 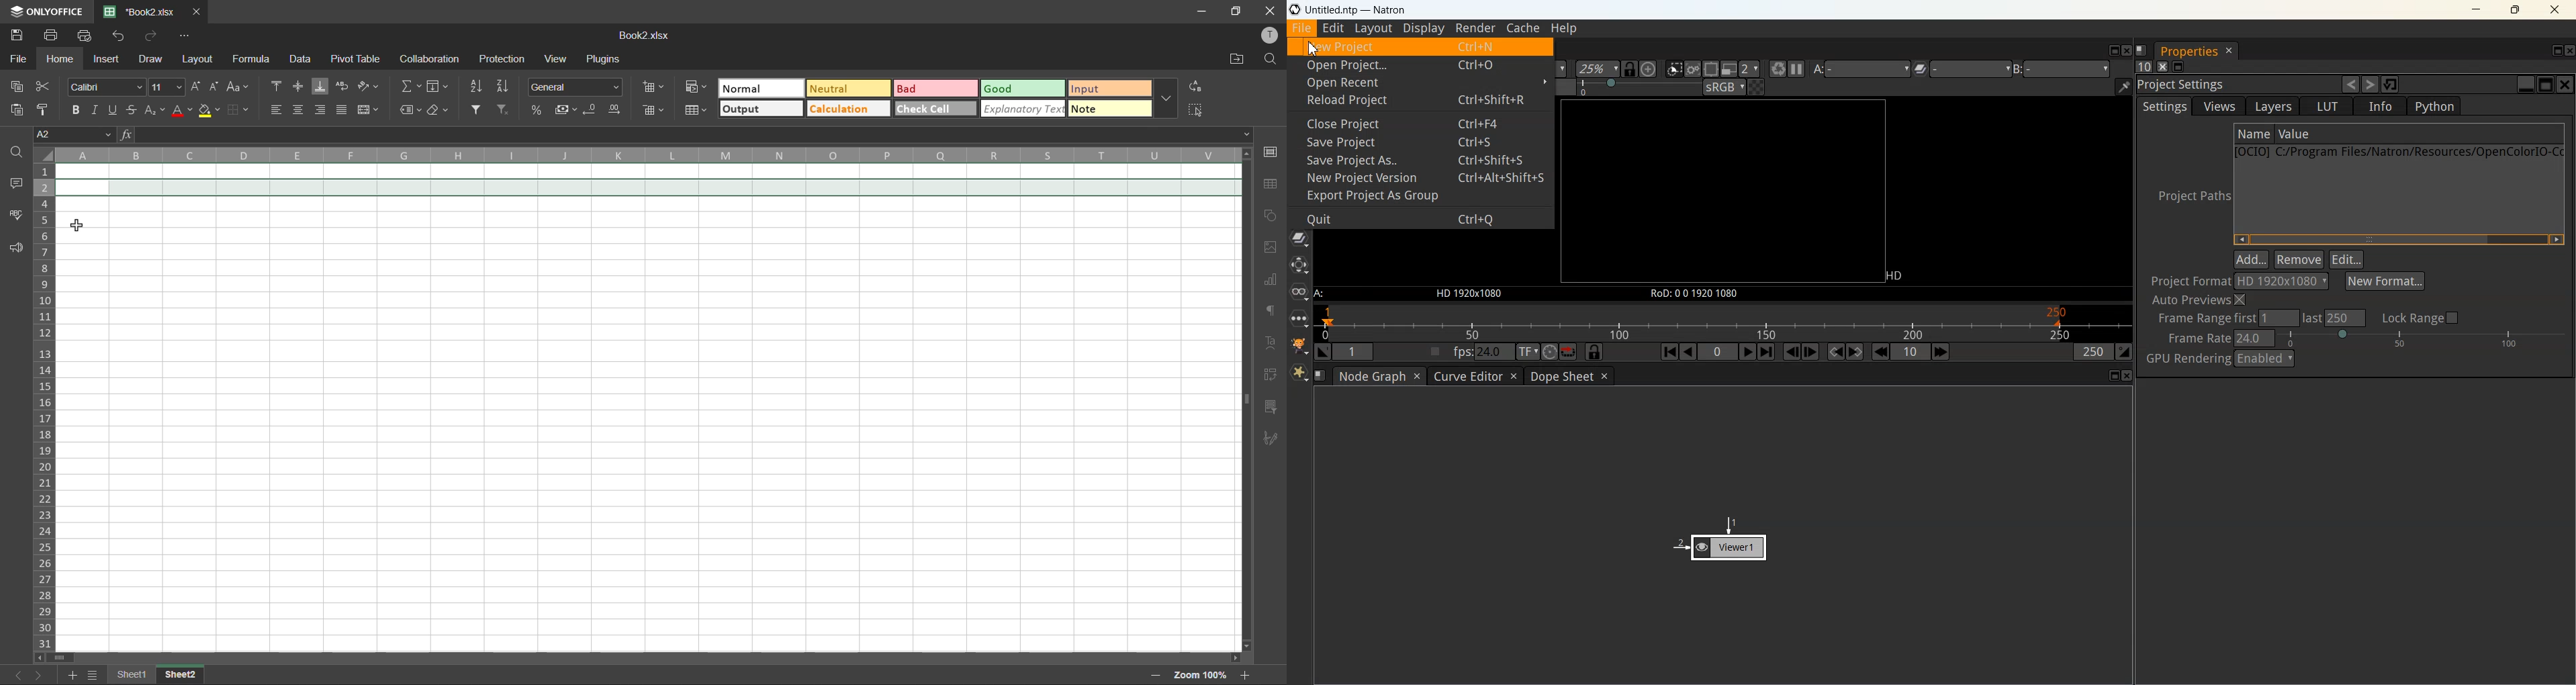 I want to click on align left, so click(x=279, y=109).